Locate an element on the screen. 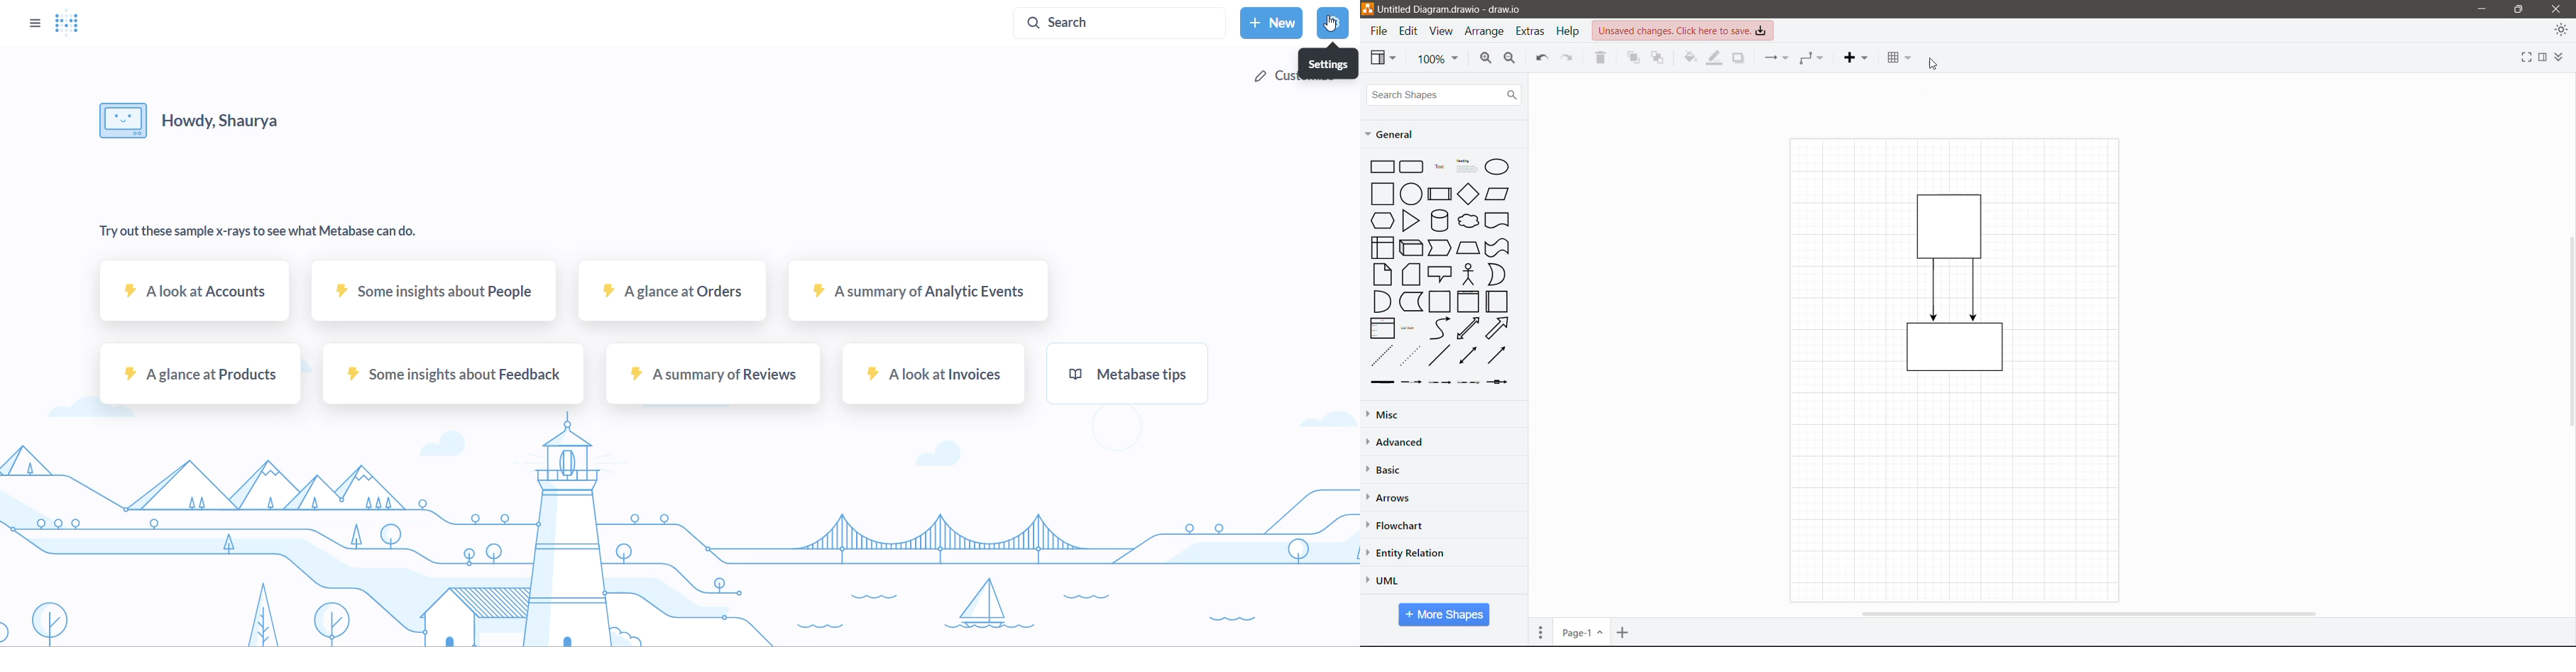 Image resolution: width=2576 pixels, height=672 pixels. dotted line is located at coordinates (1410, 355).